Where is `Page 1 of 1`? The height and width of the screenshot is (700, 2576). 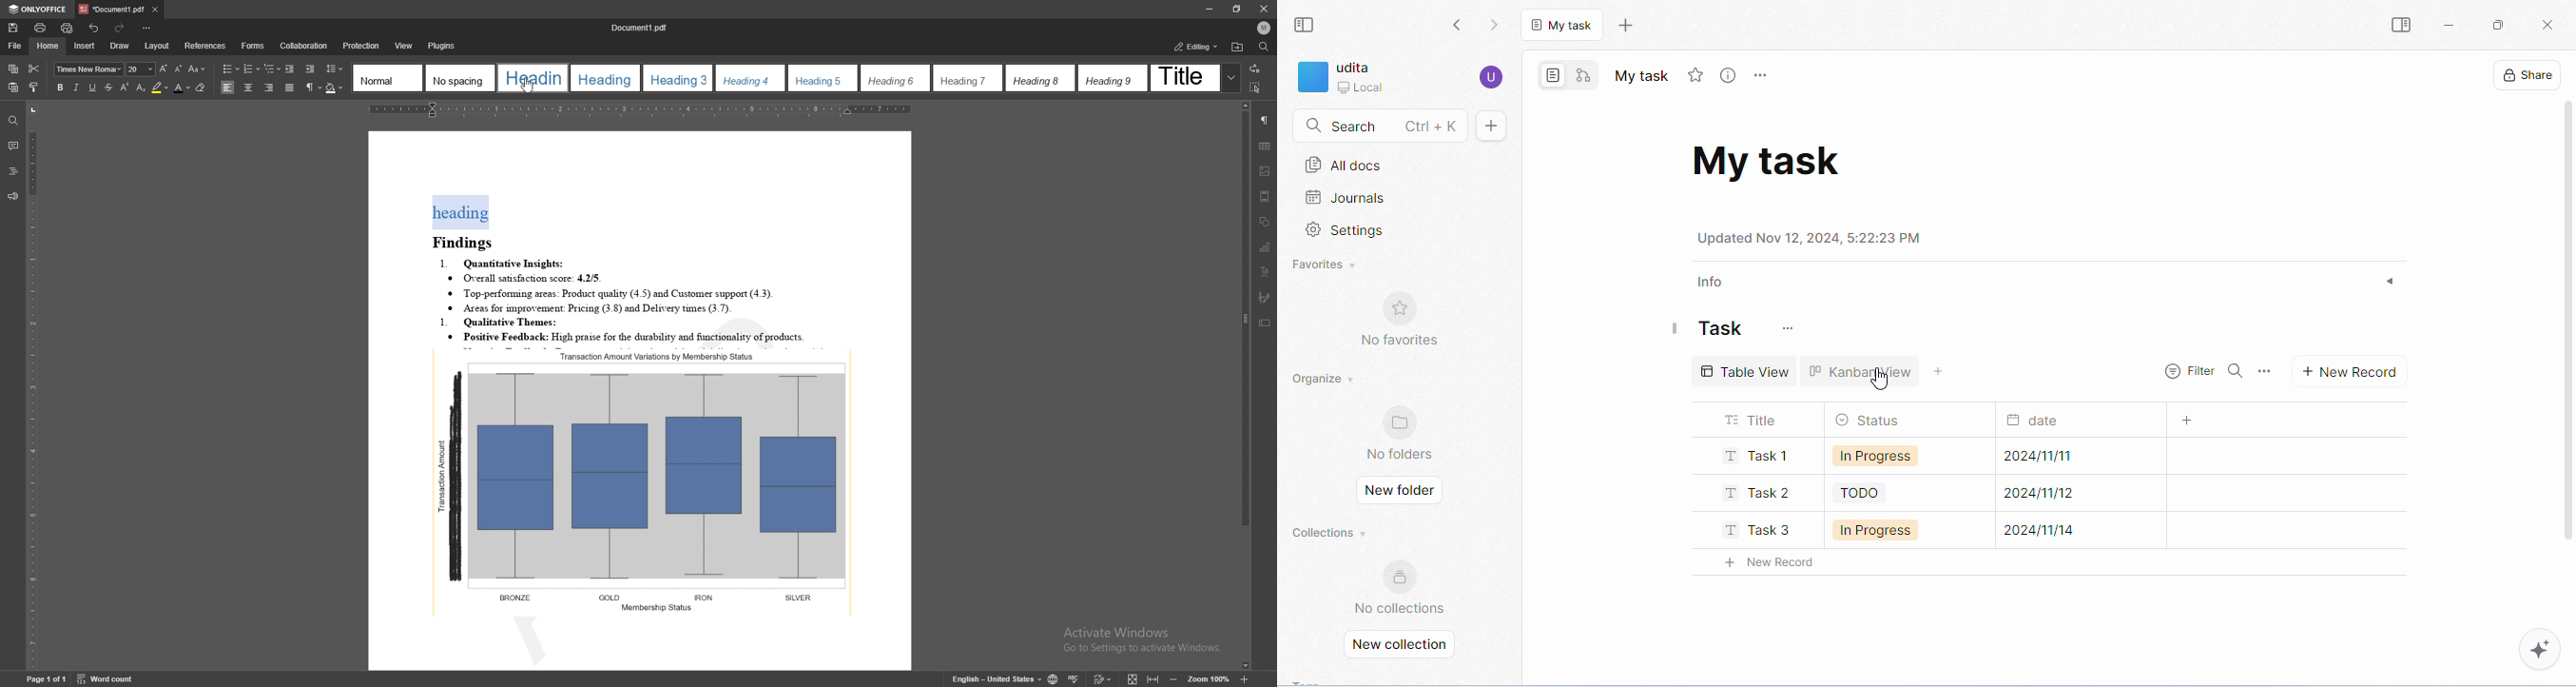
Page 1 of 1 is located at coordinates (35, 680).